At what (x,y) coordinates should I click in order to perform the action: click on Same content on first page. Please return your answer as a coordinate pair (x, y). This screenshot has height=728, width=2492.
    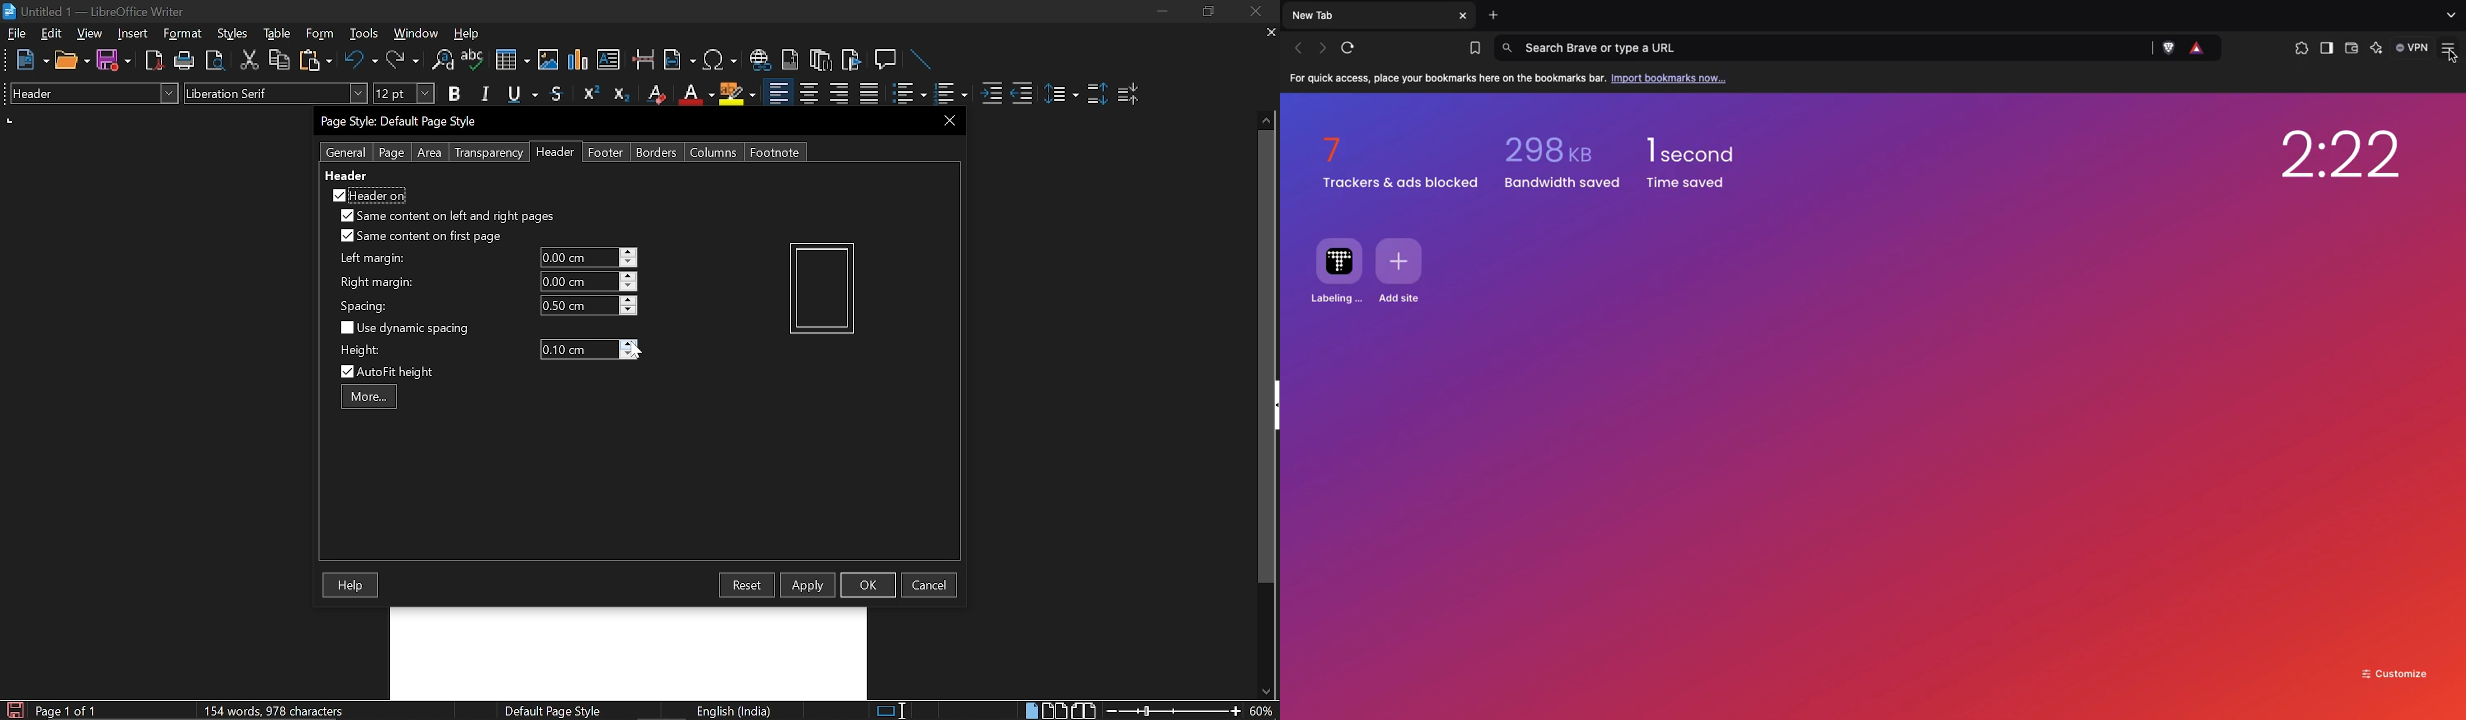
    Looking at the image, I should click on (422, 237).